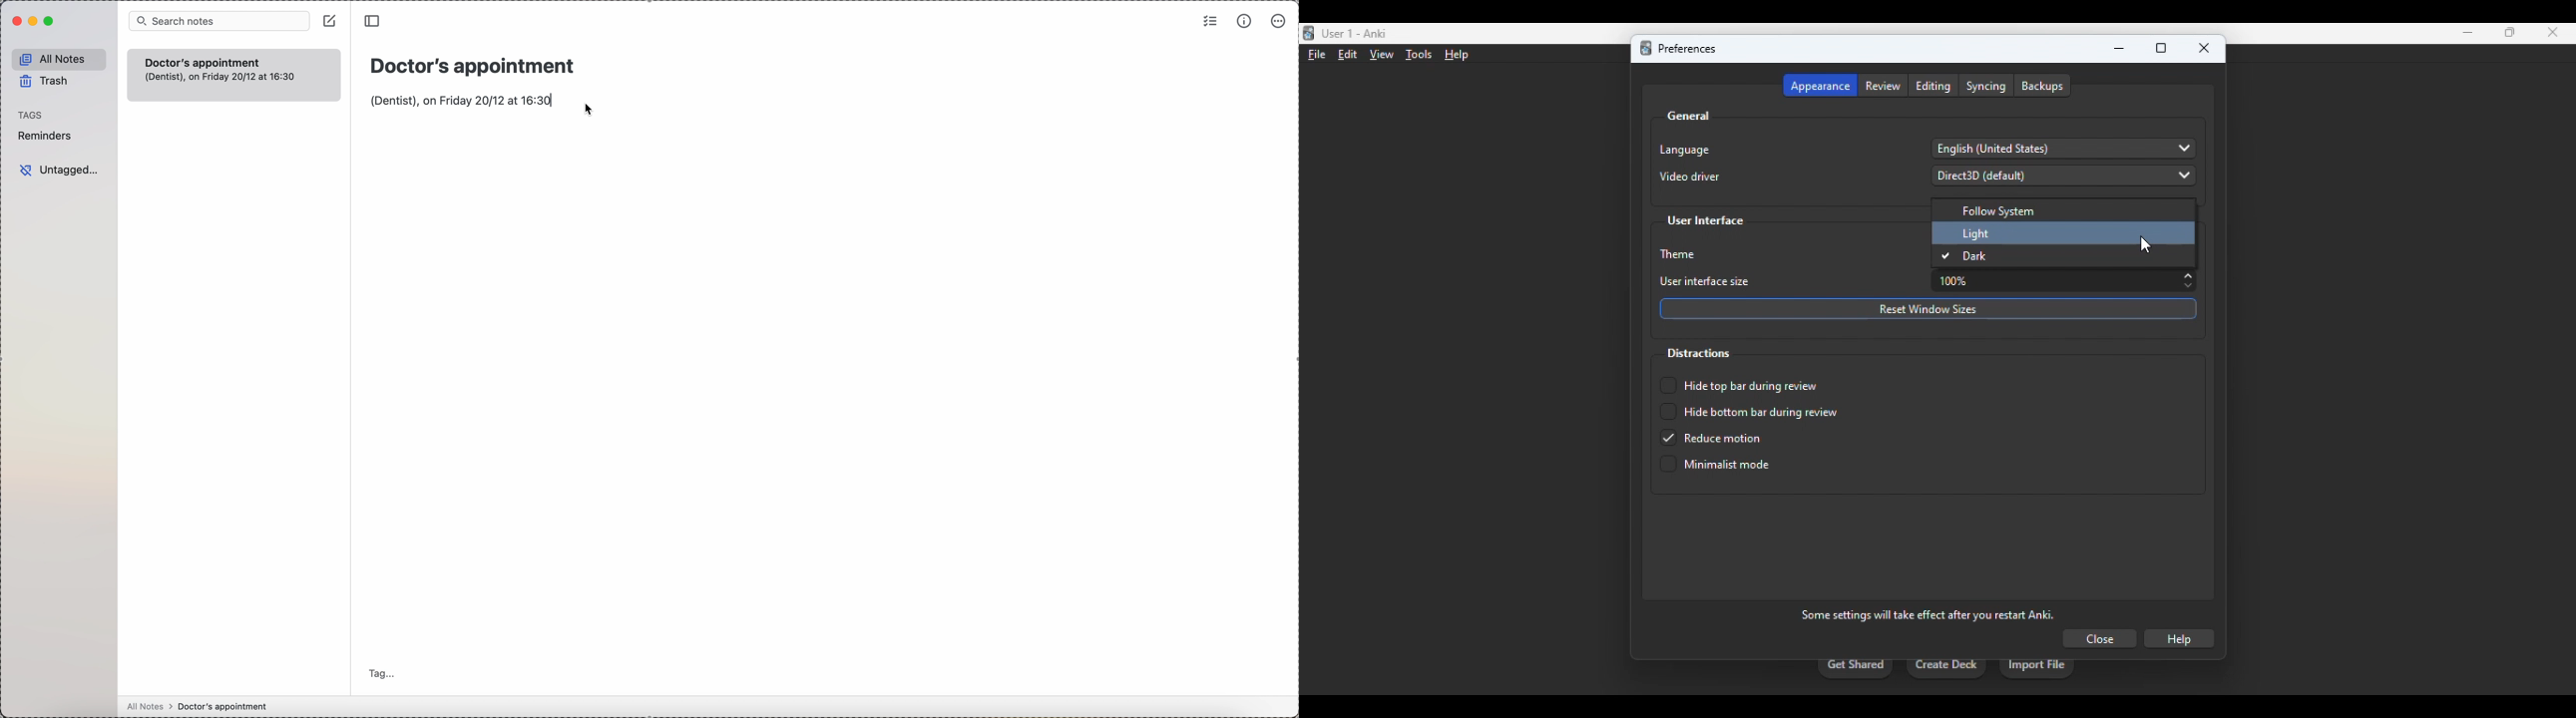 Image resolution: width=2576 pixels, height=728 pixels. Describe the element at coordinates (1381, 56) in the screenshot. I see `view` at that location.